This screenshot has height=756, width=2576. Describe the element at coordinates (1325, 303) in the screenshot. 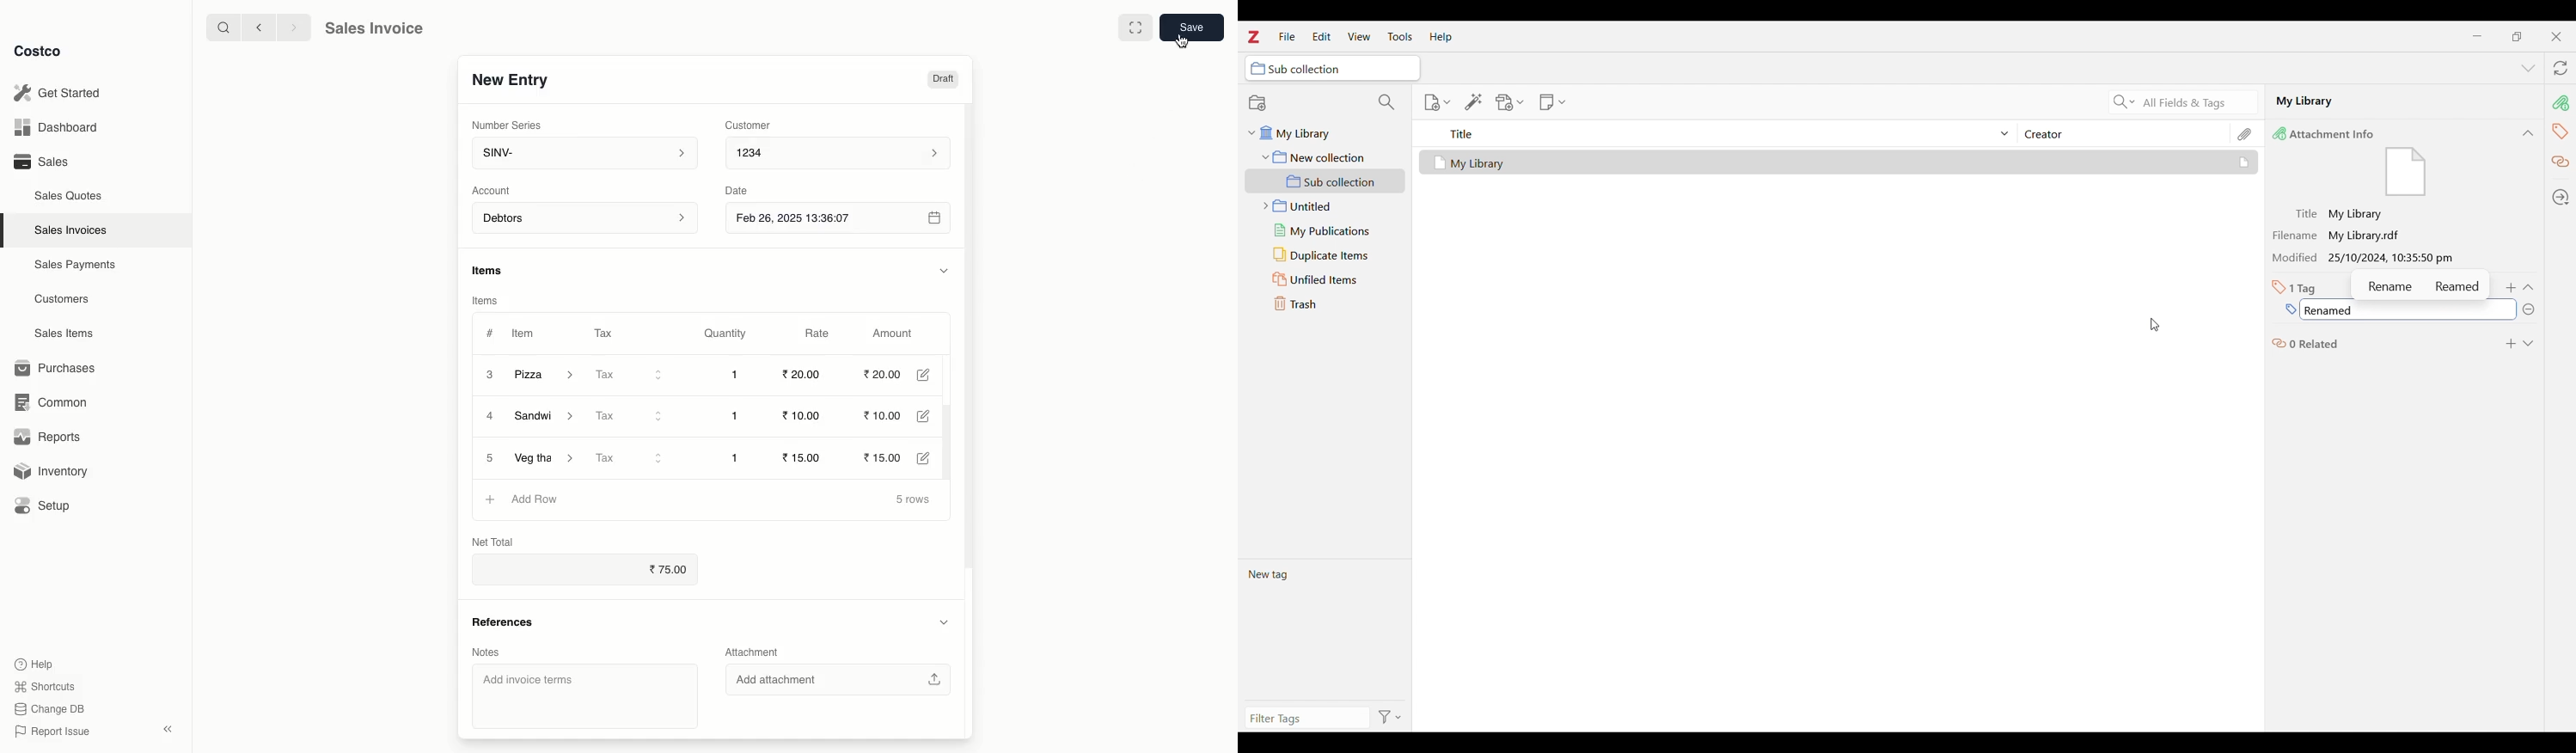

I see `Trash folder` at that location.